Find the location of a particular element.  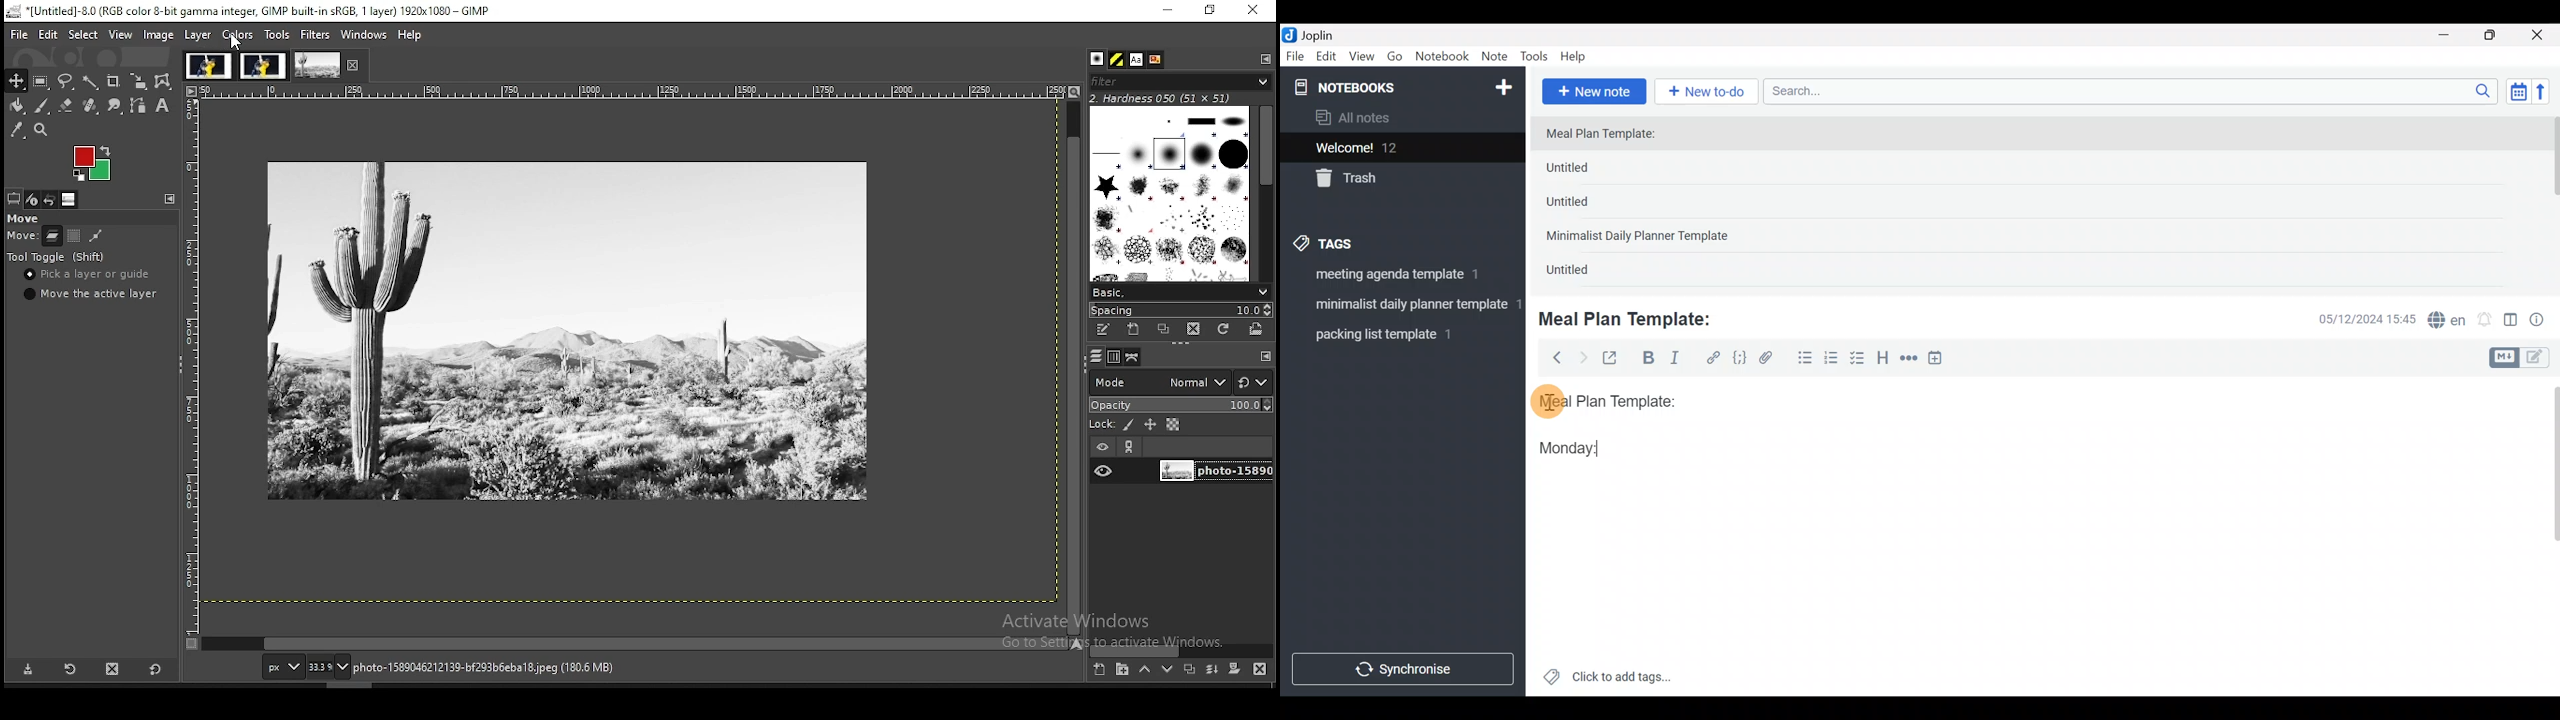

Bold is located at coordinates (1647, 359).